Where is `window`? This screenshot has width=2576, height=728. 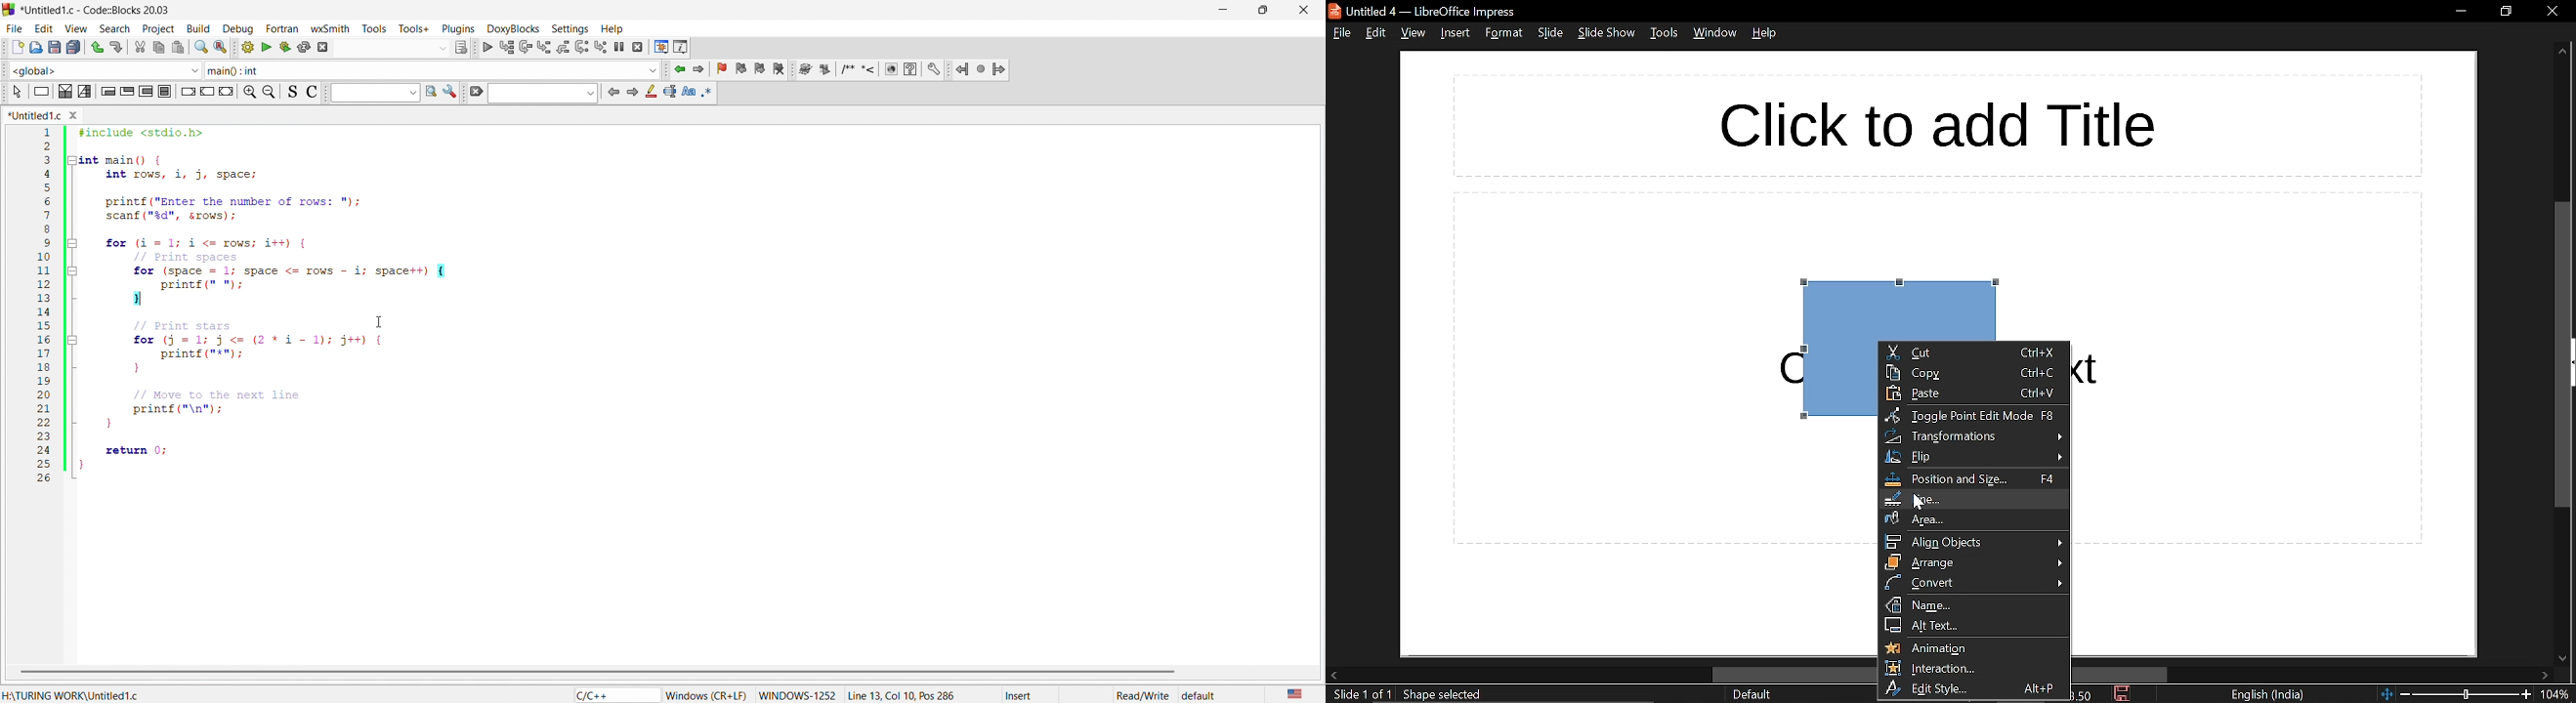
window is located at coordinates (1714, 33).